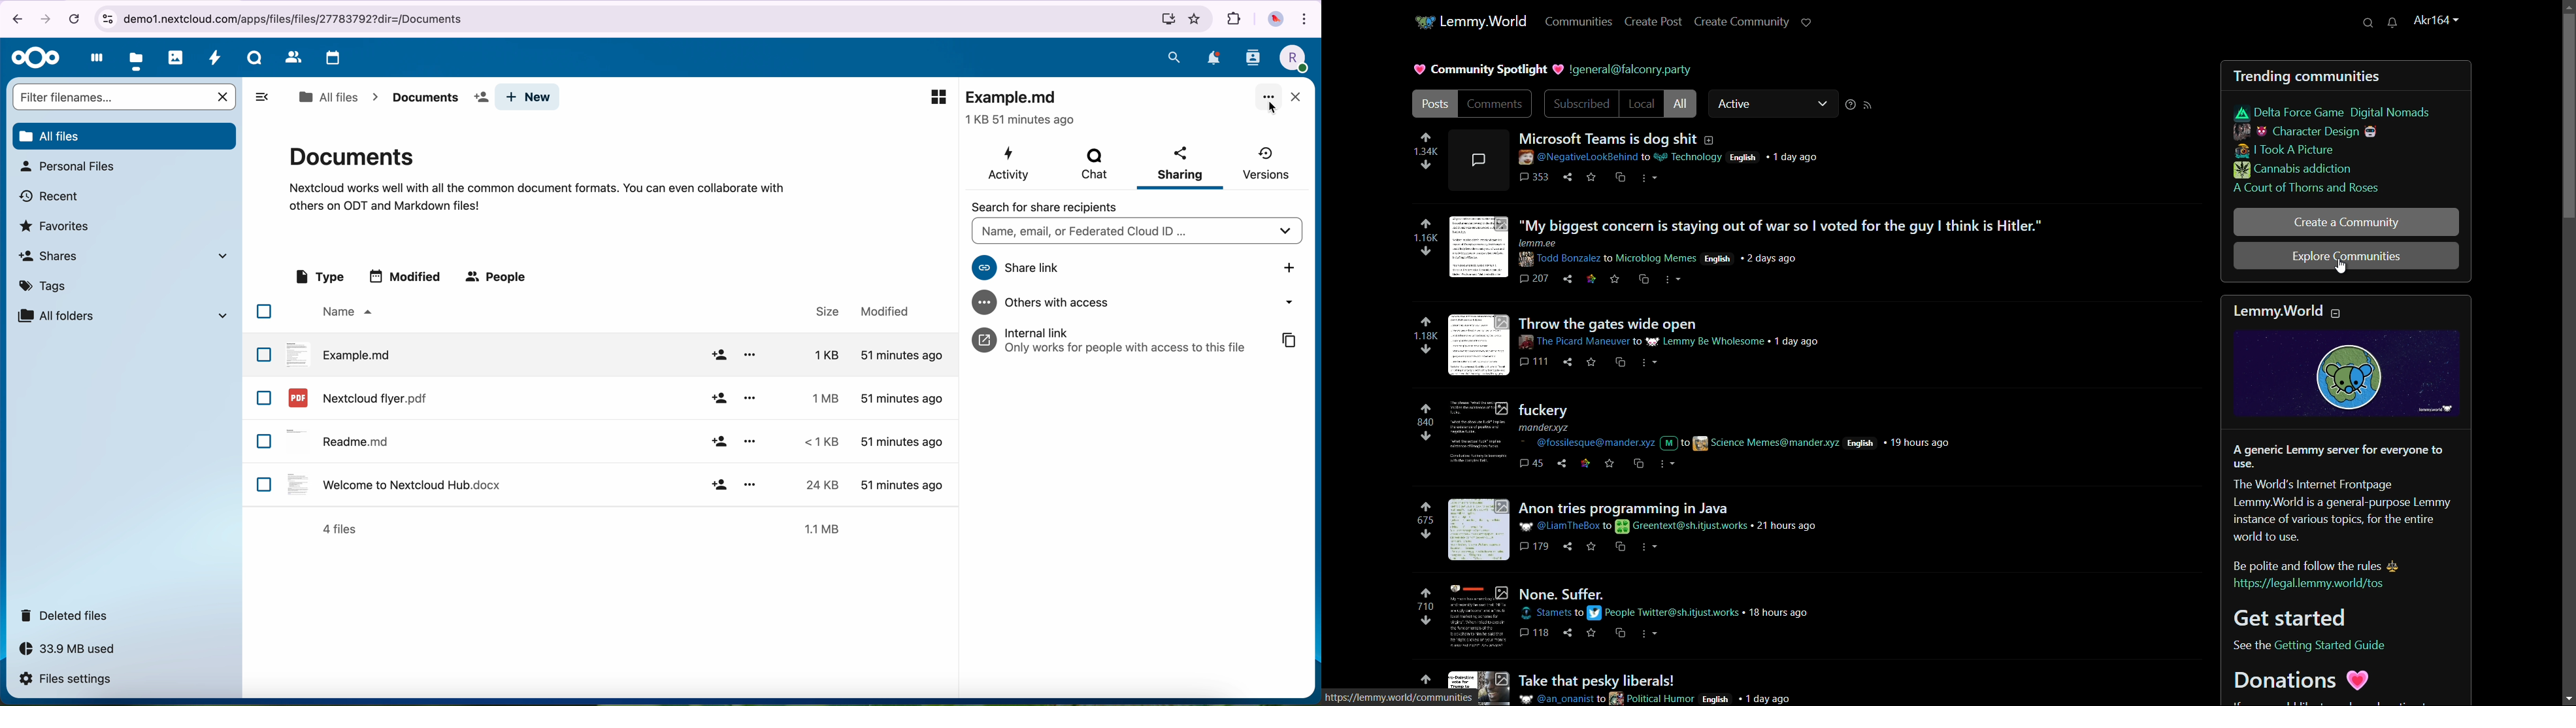  What do you see at coordinates (1290, 267) in the screenshot?
I see `add link` at bounding box center [1290, 267].